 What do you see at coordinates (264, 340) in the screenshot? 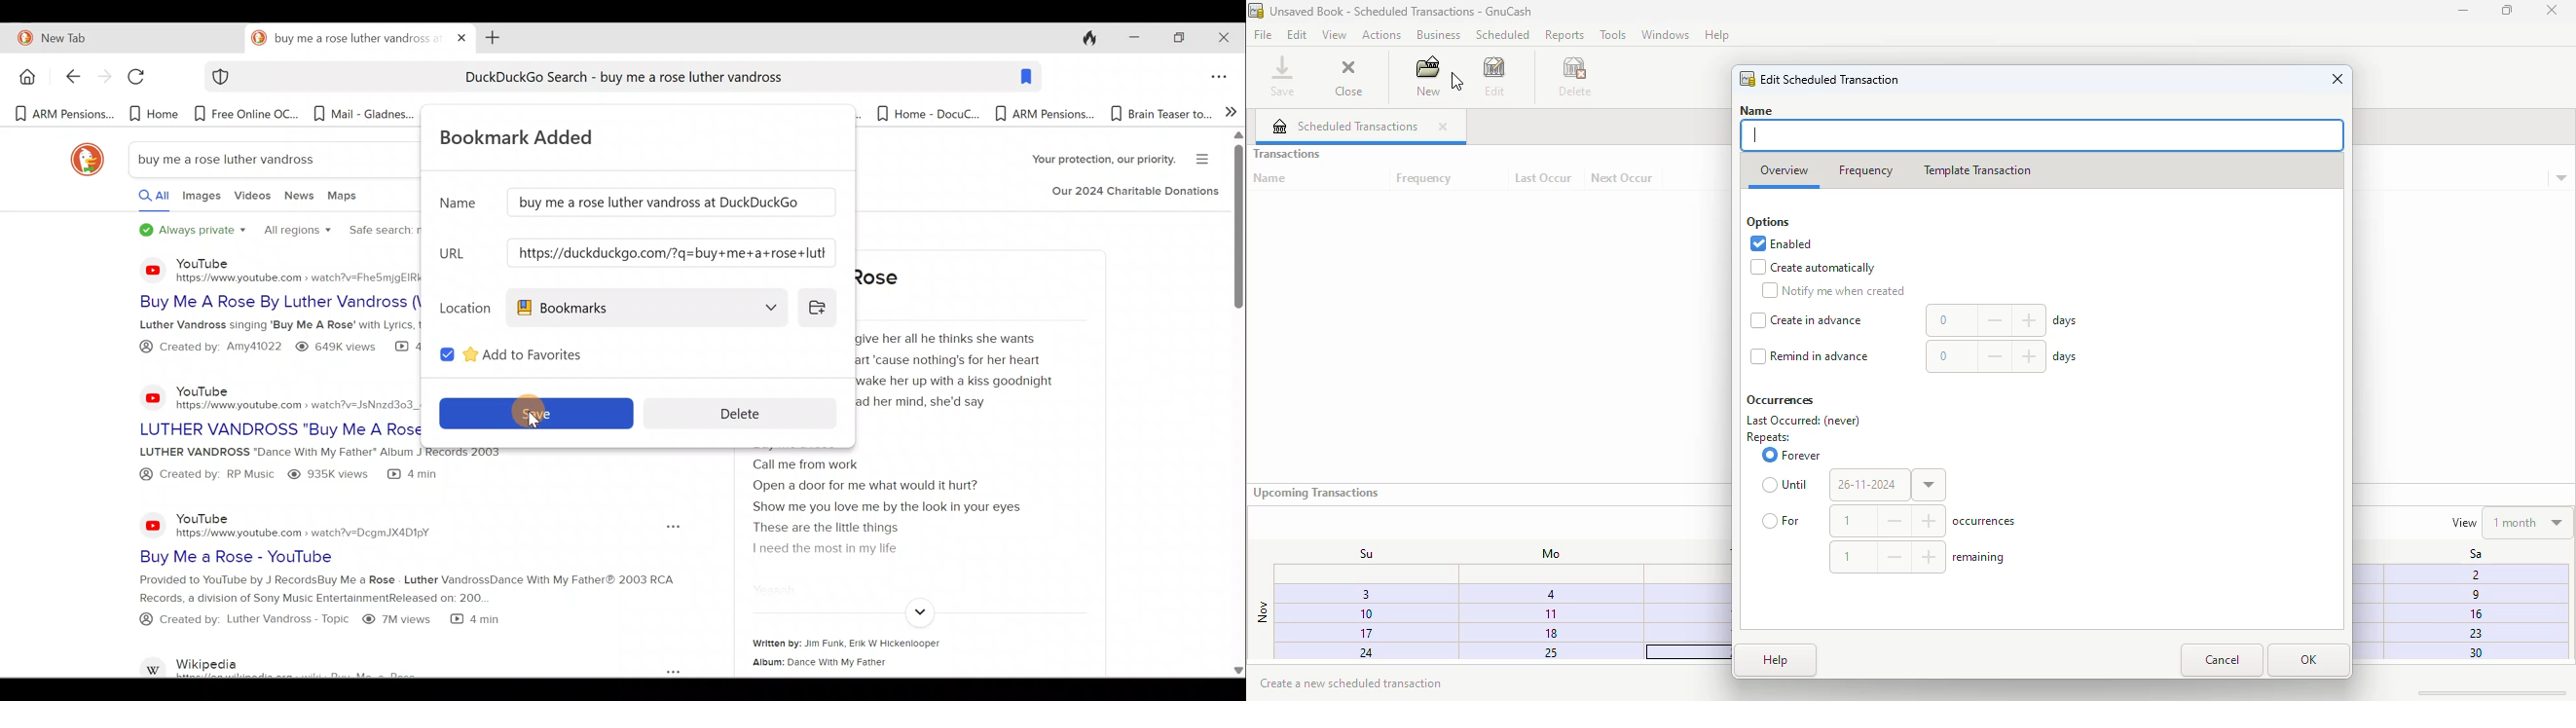
I see `Luther Vandross singing 'Buy Me A Rose’ with Lyrics, taken from his Album 'Dance With My Father
@ Created by: Amya1022 ® 649K views (2 4 min` at bounding box center [264, 340].